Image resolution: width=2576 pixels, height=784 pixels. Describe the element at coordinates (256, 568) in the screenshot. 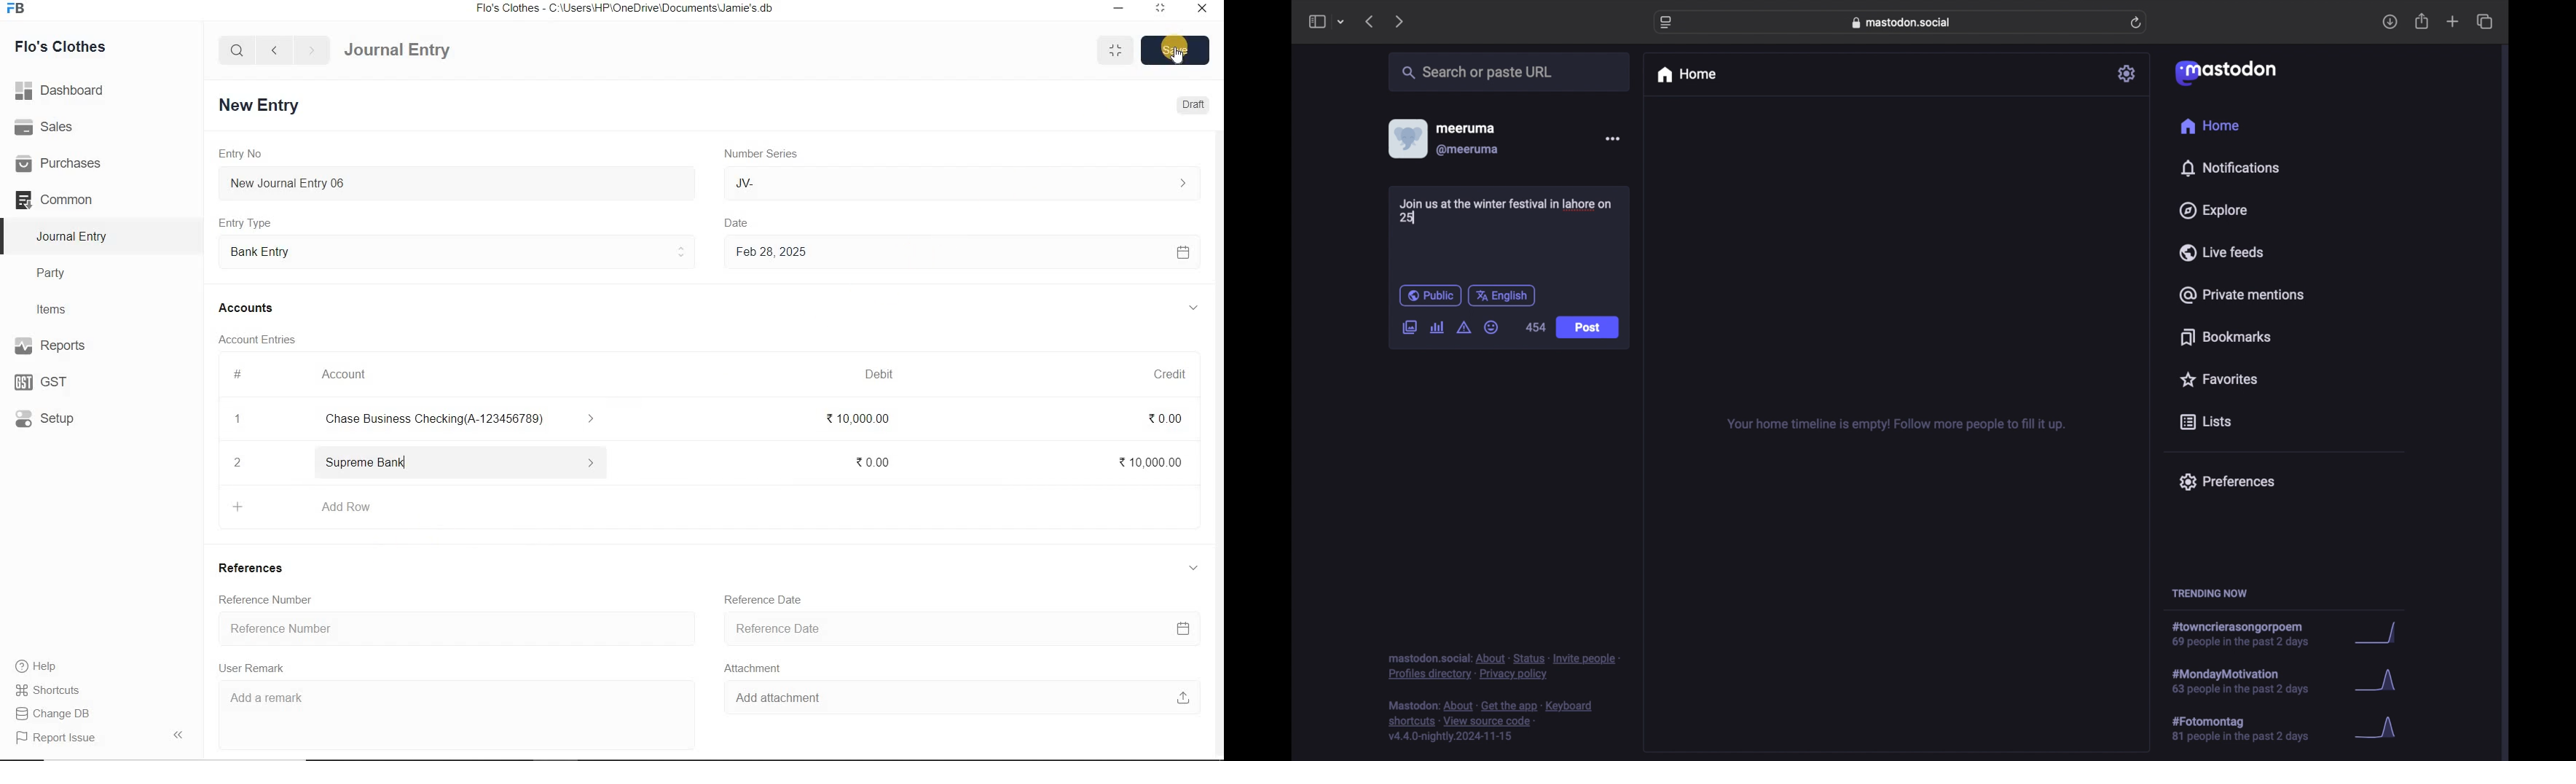

I see `References` at that location.